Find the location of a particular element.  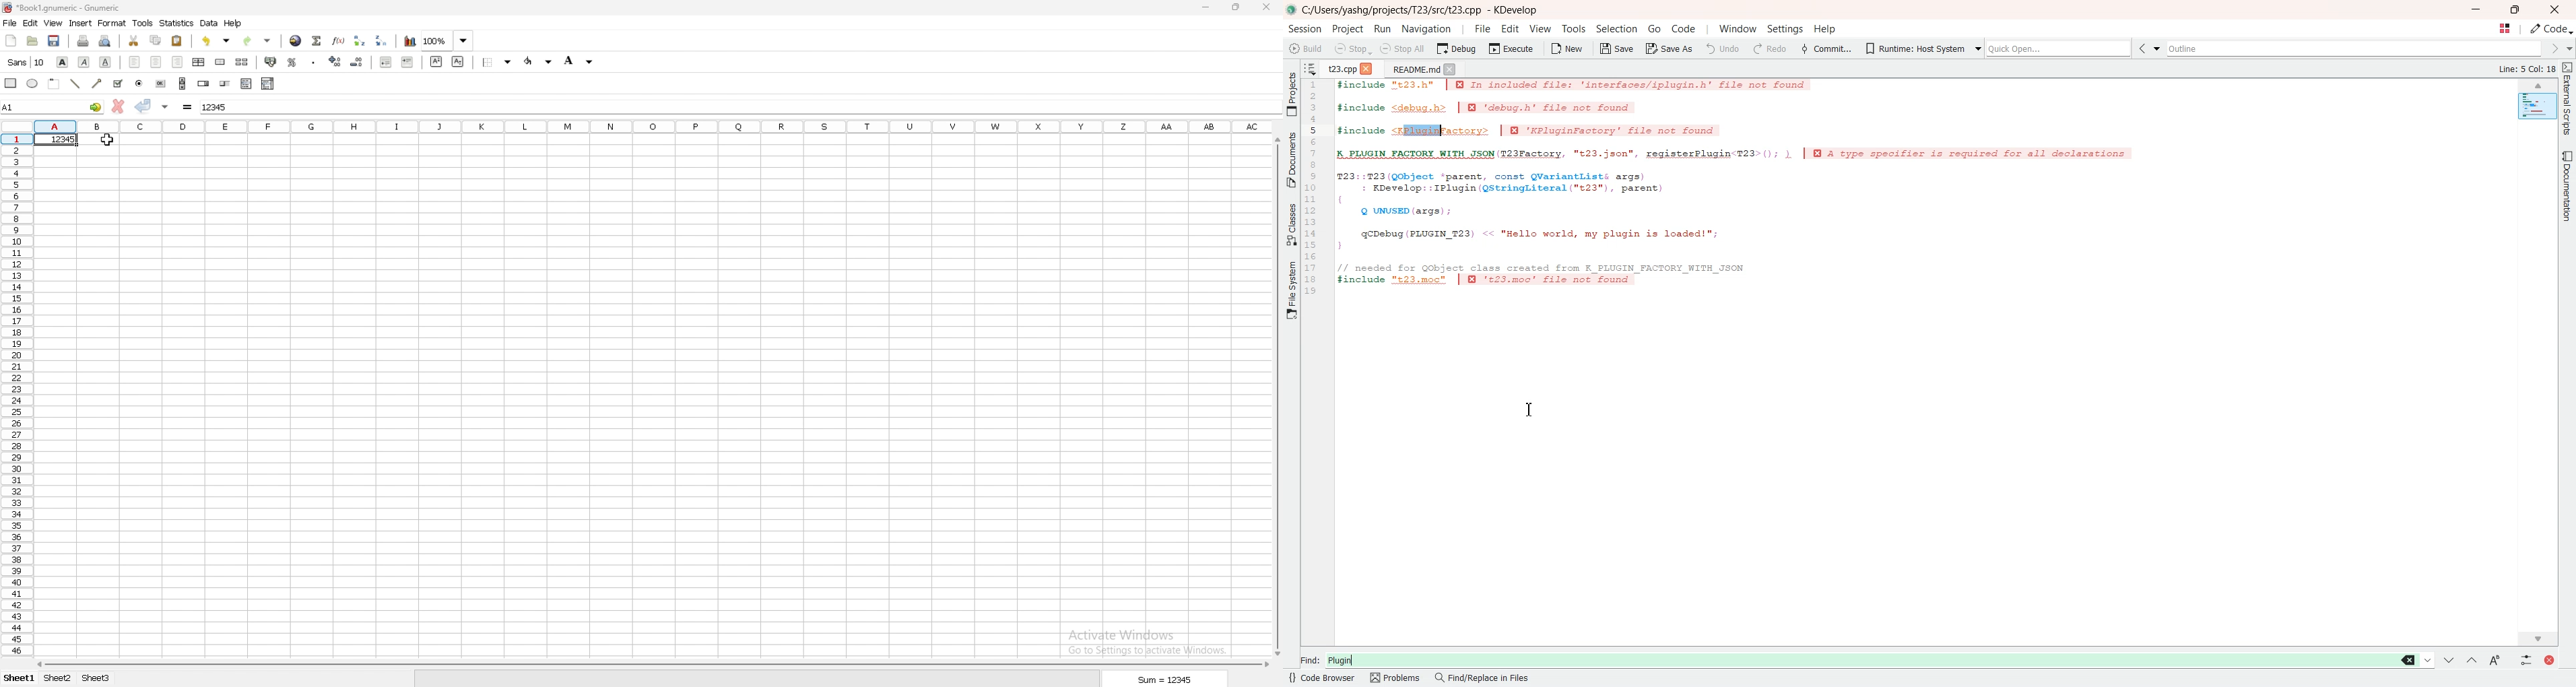

selected cell is located at coordinates (53, 107).